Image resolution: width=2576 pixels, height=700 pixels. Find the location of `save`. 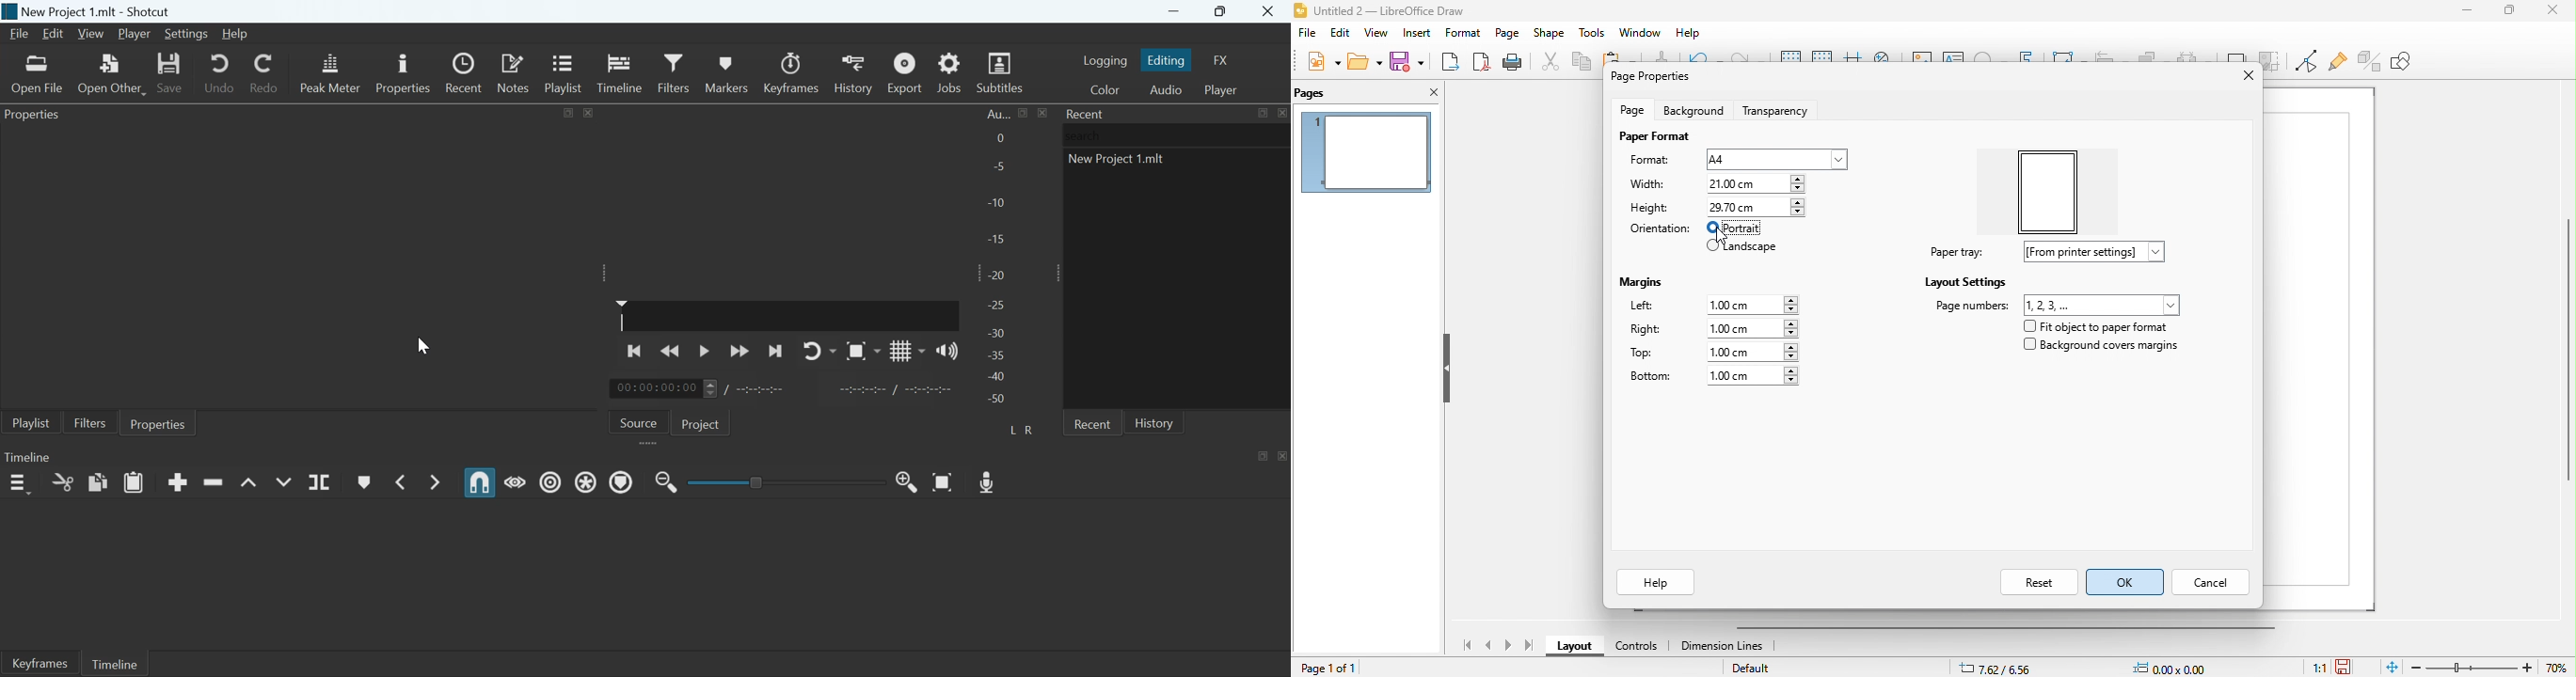

save is located at coordinates (2355, 663).